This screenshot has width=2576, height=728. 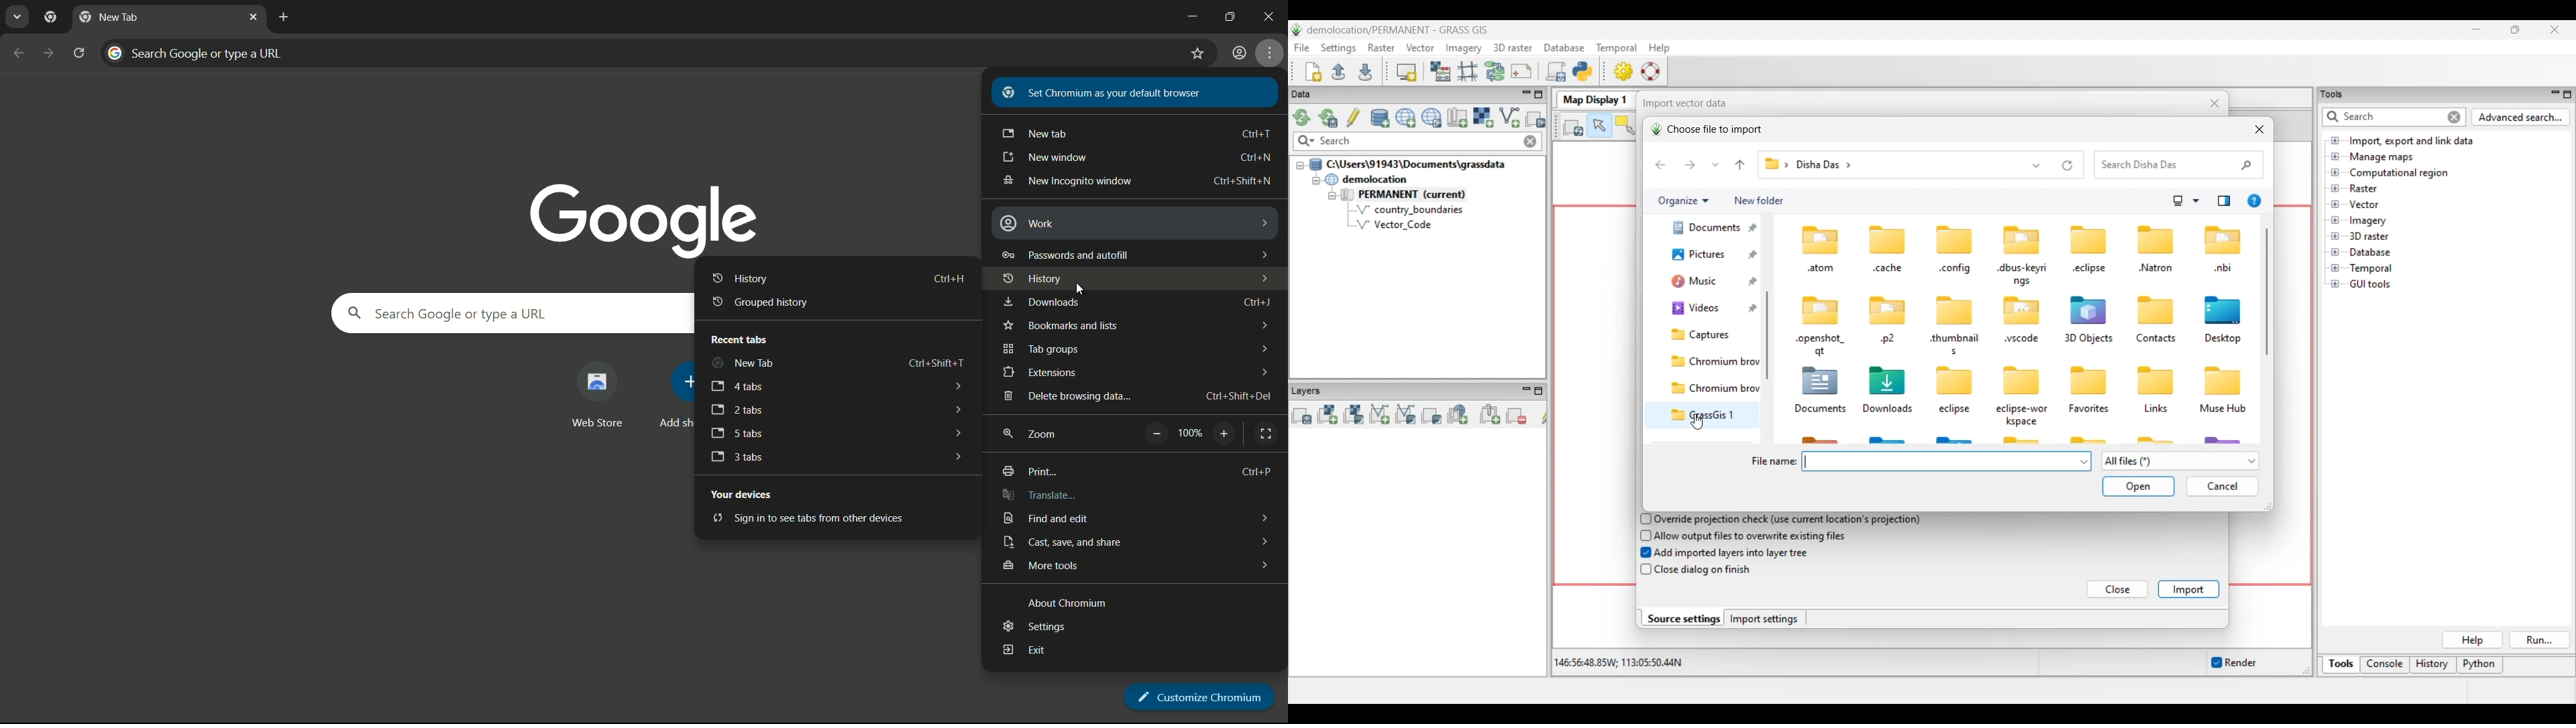 What do you see at coordinates (1257, 472) in the screenshot?
I see `Ctrl + P` at bounding box center [1257, 472].